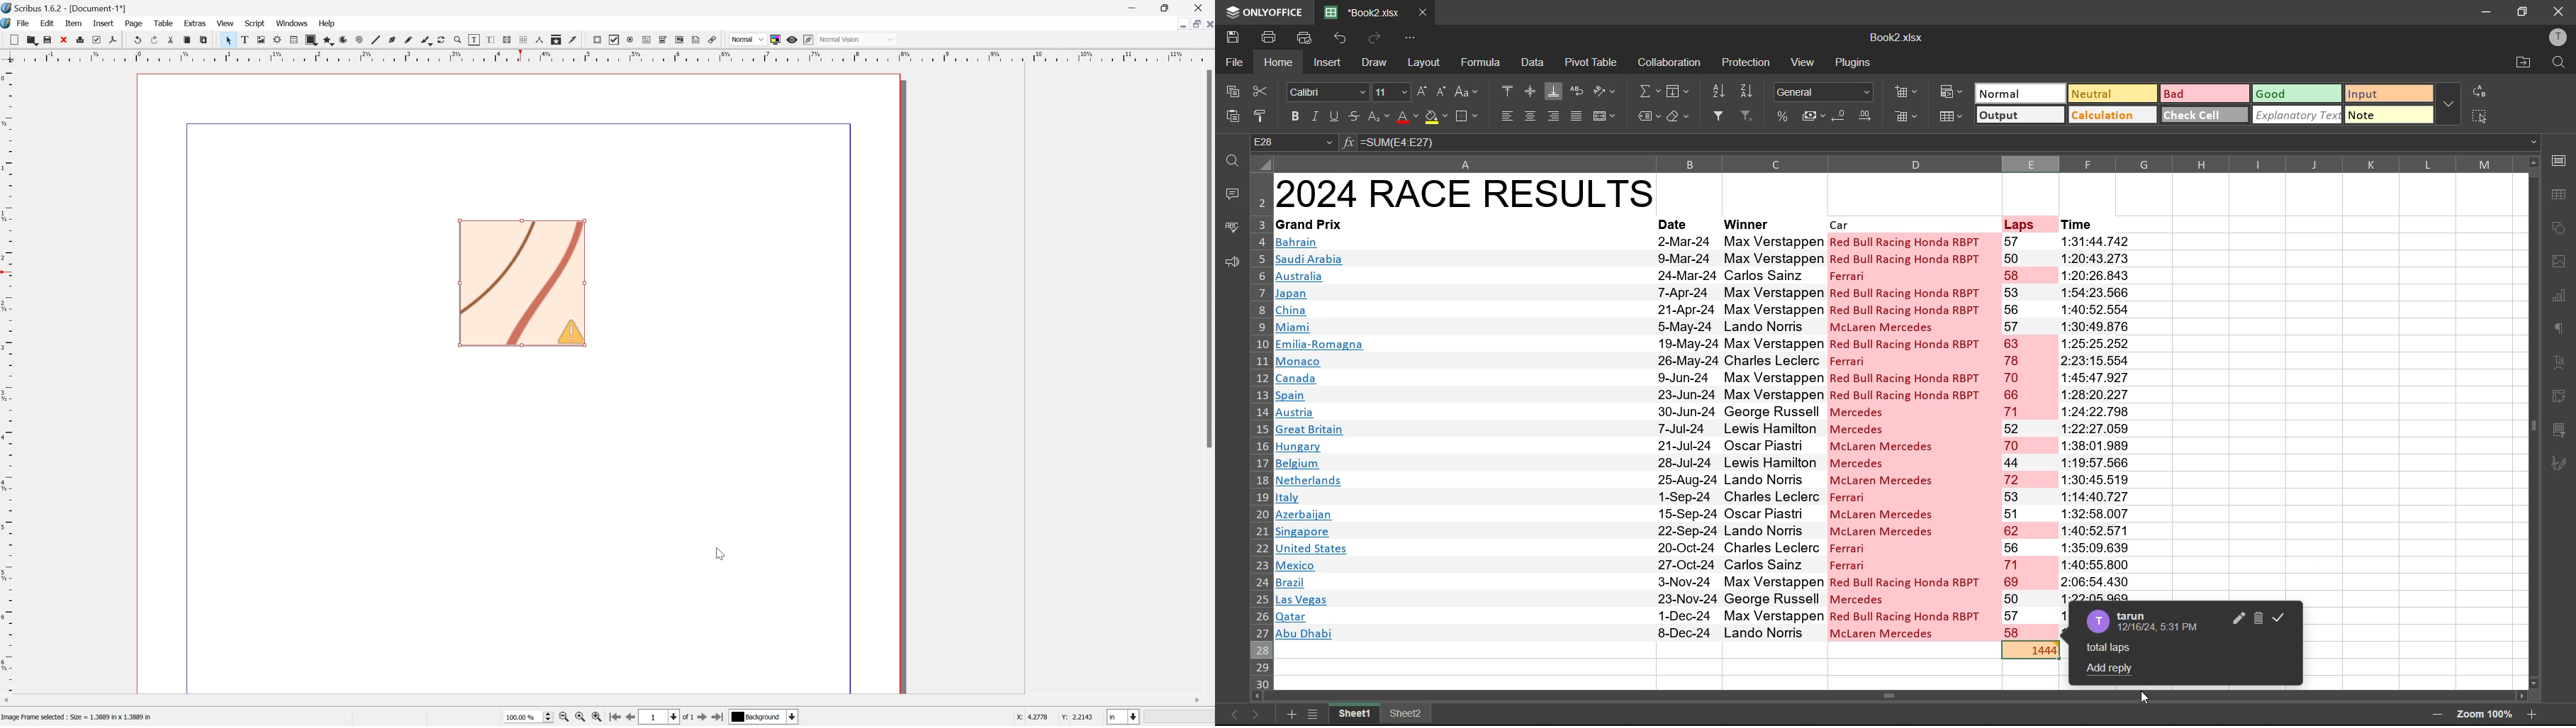 This screenshot has height=728, width=2576. I want to click on decrease decimal, so click(1840, 116).